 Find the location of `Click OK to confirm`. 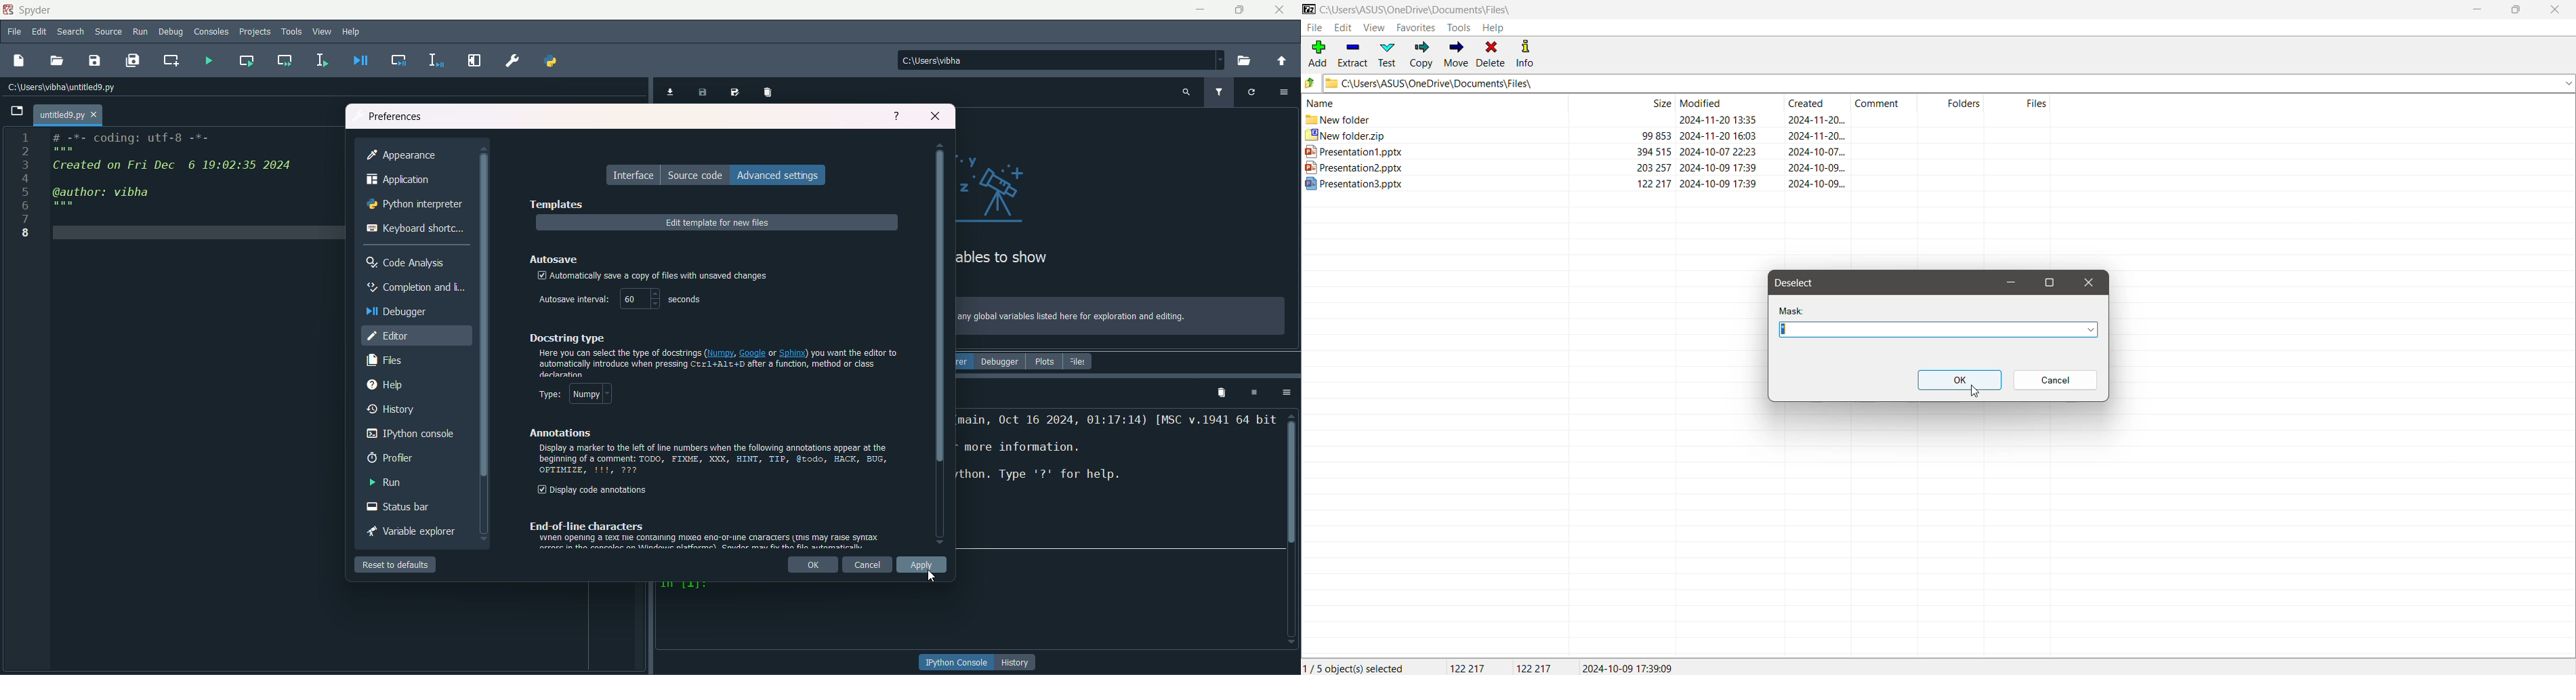

Click OK to confirm is located at coordinates (1960, 380).